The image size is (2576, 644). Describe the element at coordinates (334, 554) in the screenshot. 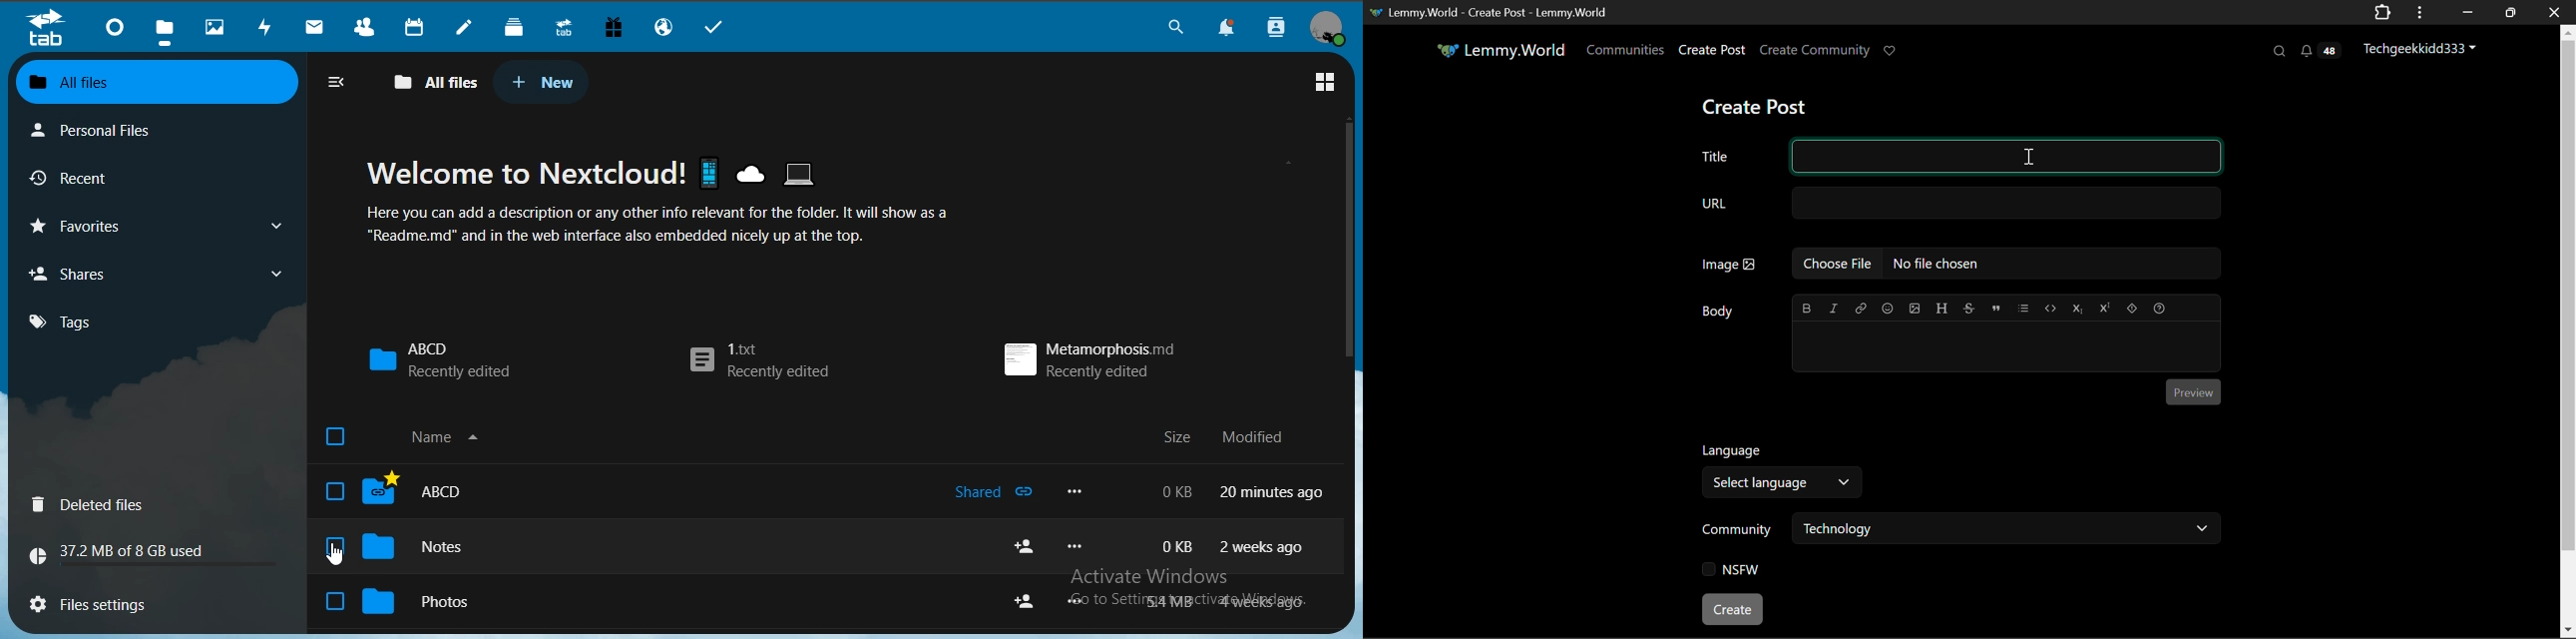

I see `cursor` at that location.